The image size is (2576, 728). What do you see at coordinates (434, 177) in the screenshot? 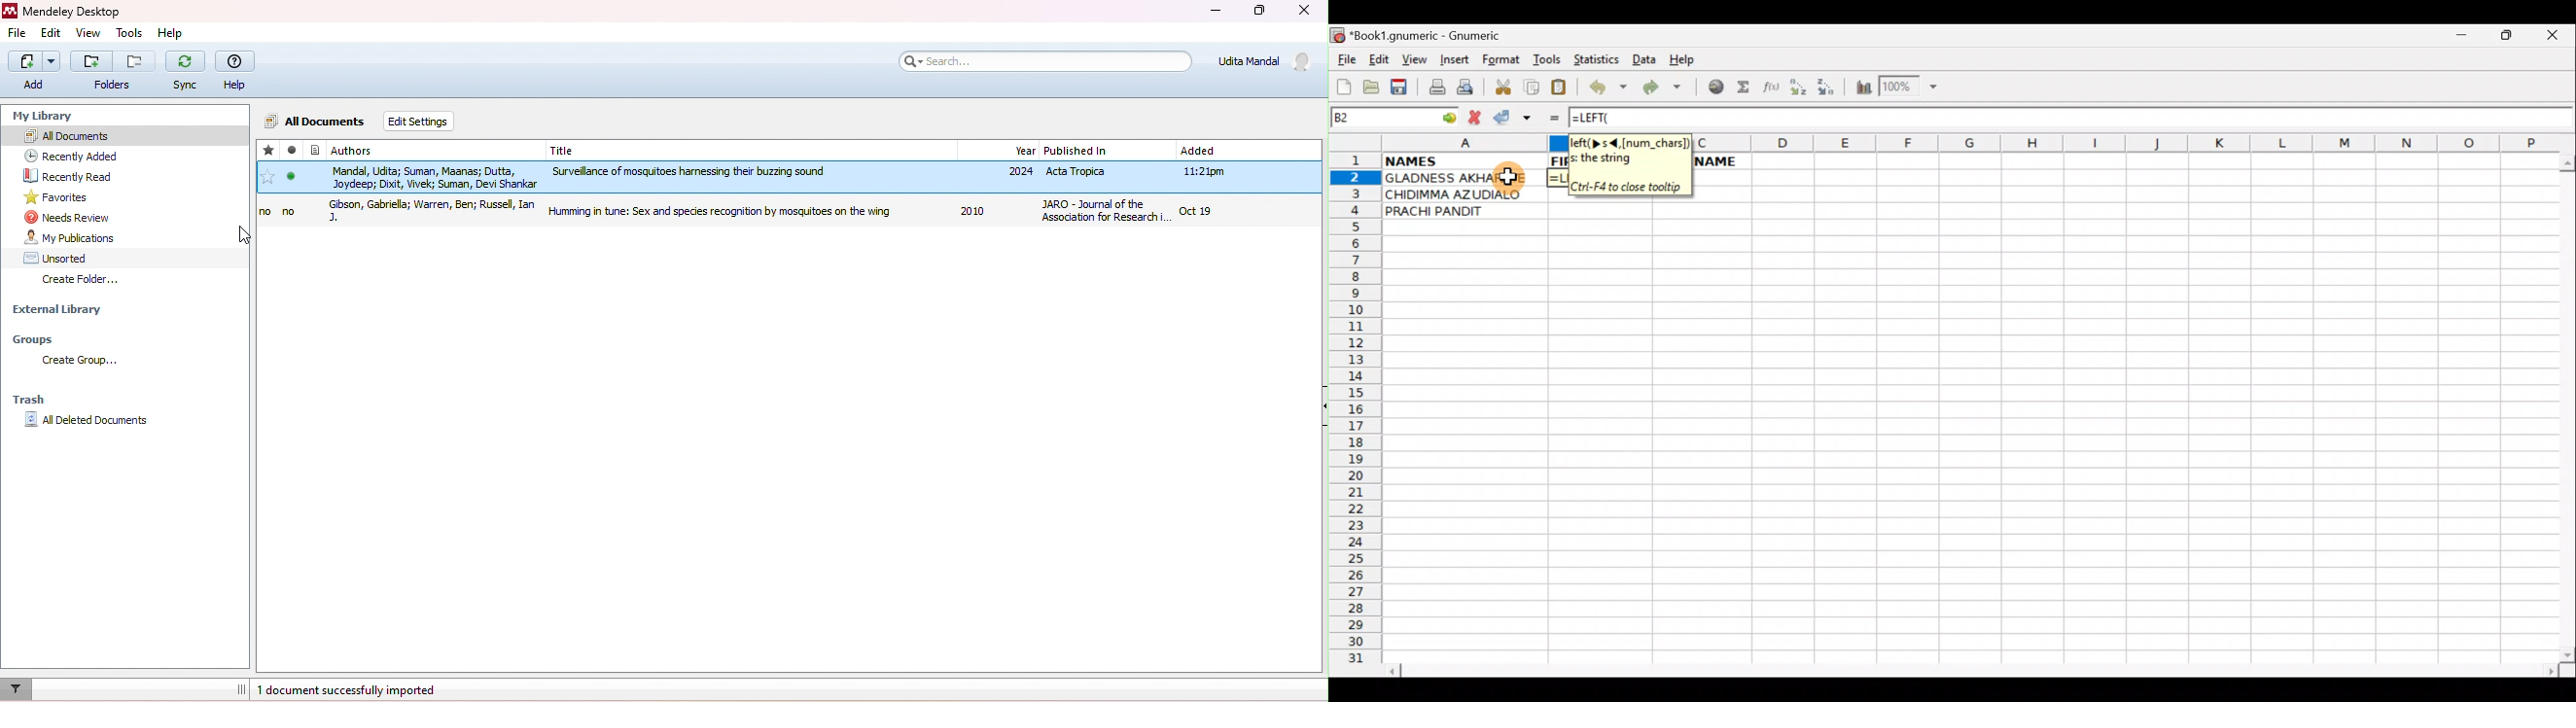
I see `Mandal, Udita; Suman, Manas; Dutta,
Joydeep; Dixit, Vivek; Suman, Devi Shankar` at bounding box center [434, 177].